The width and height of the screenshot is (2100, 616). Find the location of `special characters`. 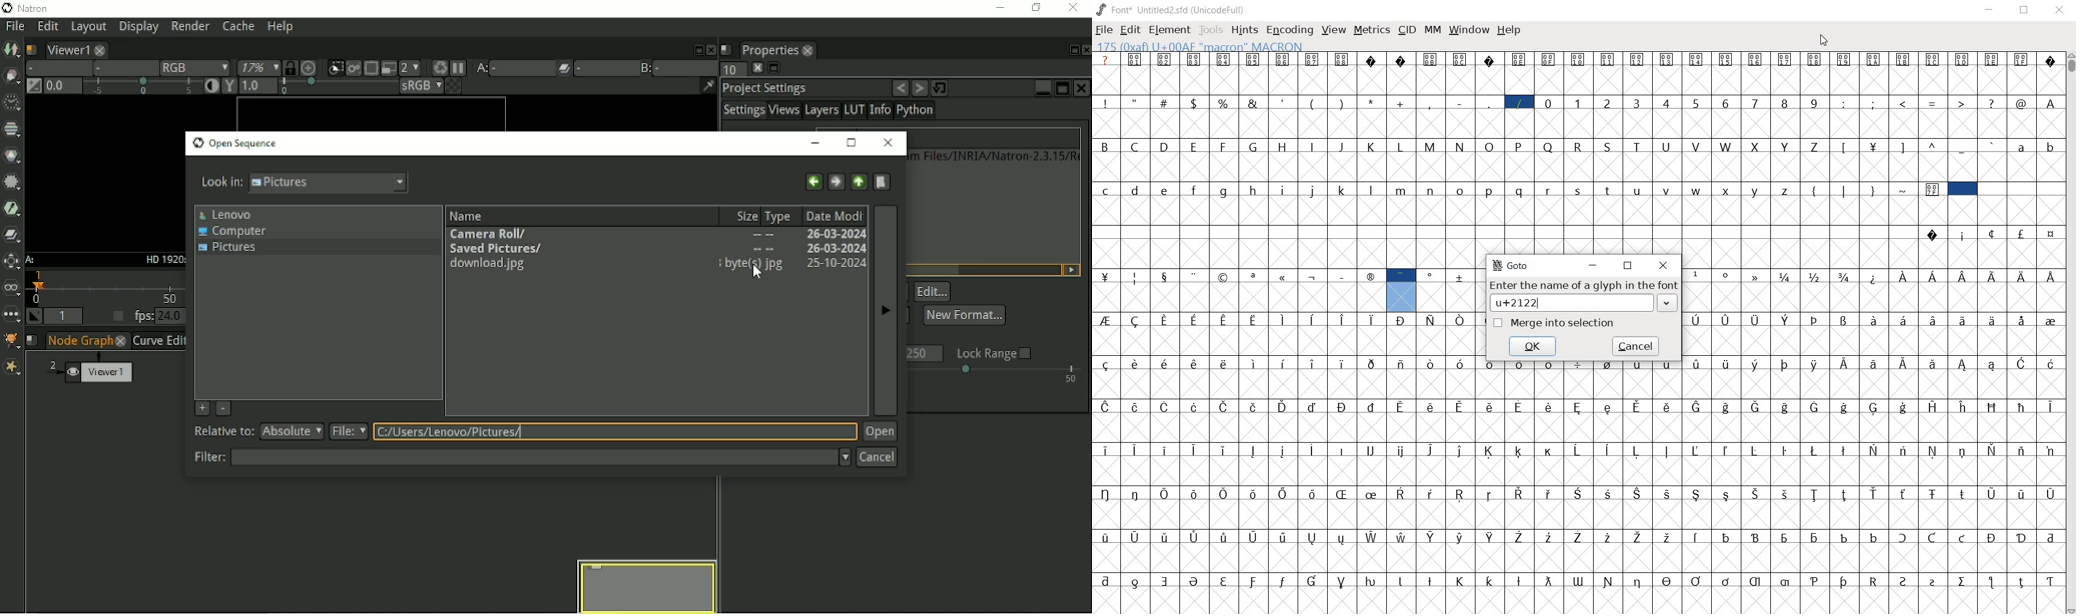

special characters is located at coordinates (1303, 291).